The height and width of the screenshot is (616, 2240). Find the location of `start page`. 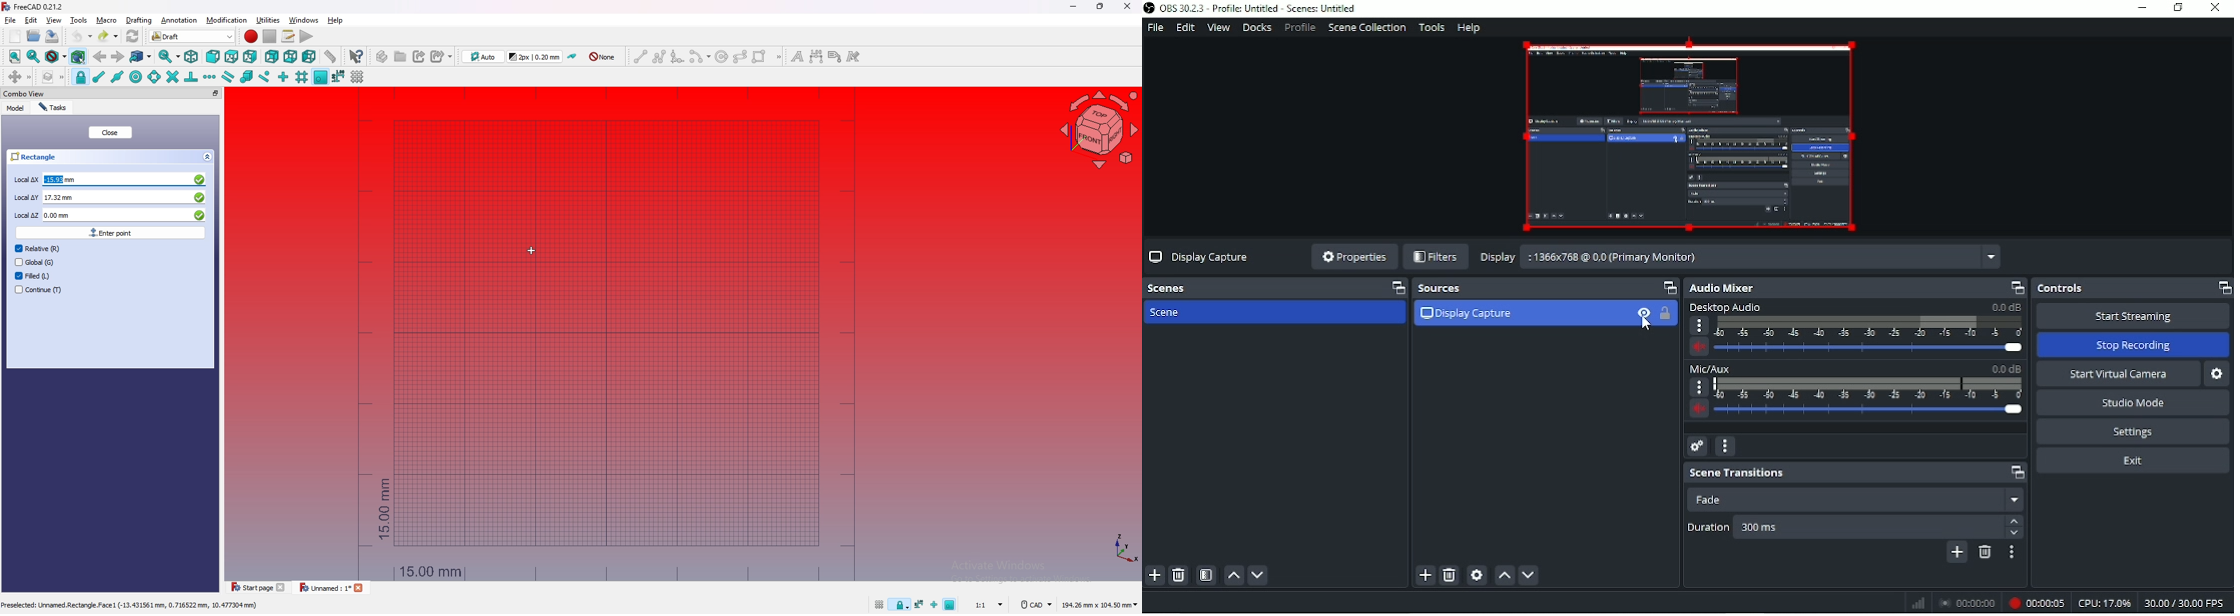

start page is located at coordinates (250, 587).